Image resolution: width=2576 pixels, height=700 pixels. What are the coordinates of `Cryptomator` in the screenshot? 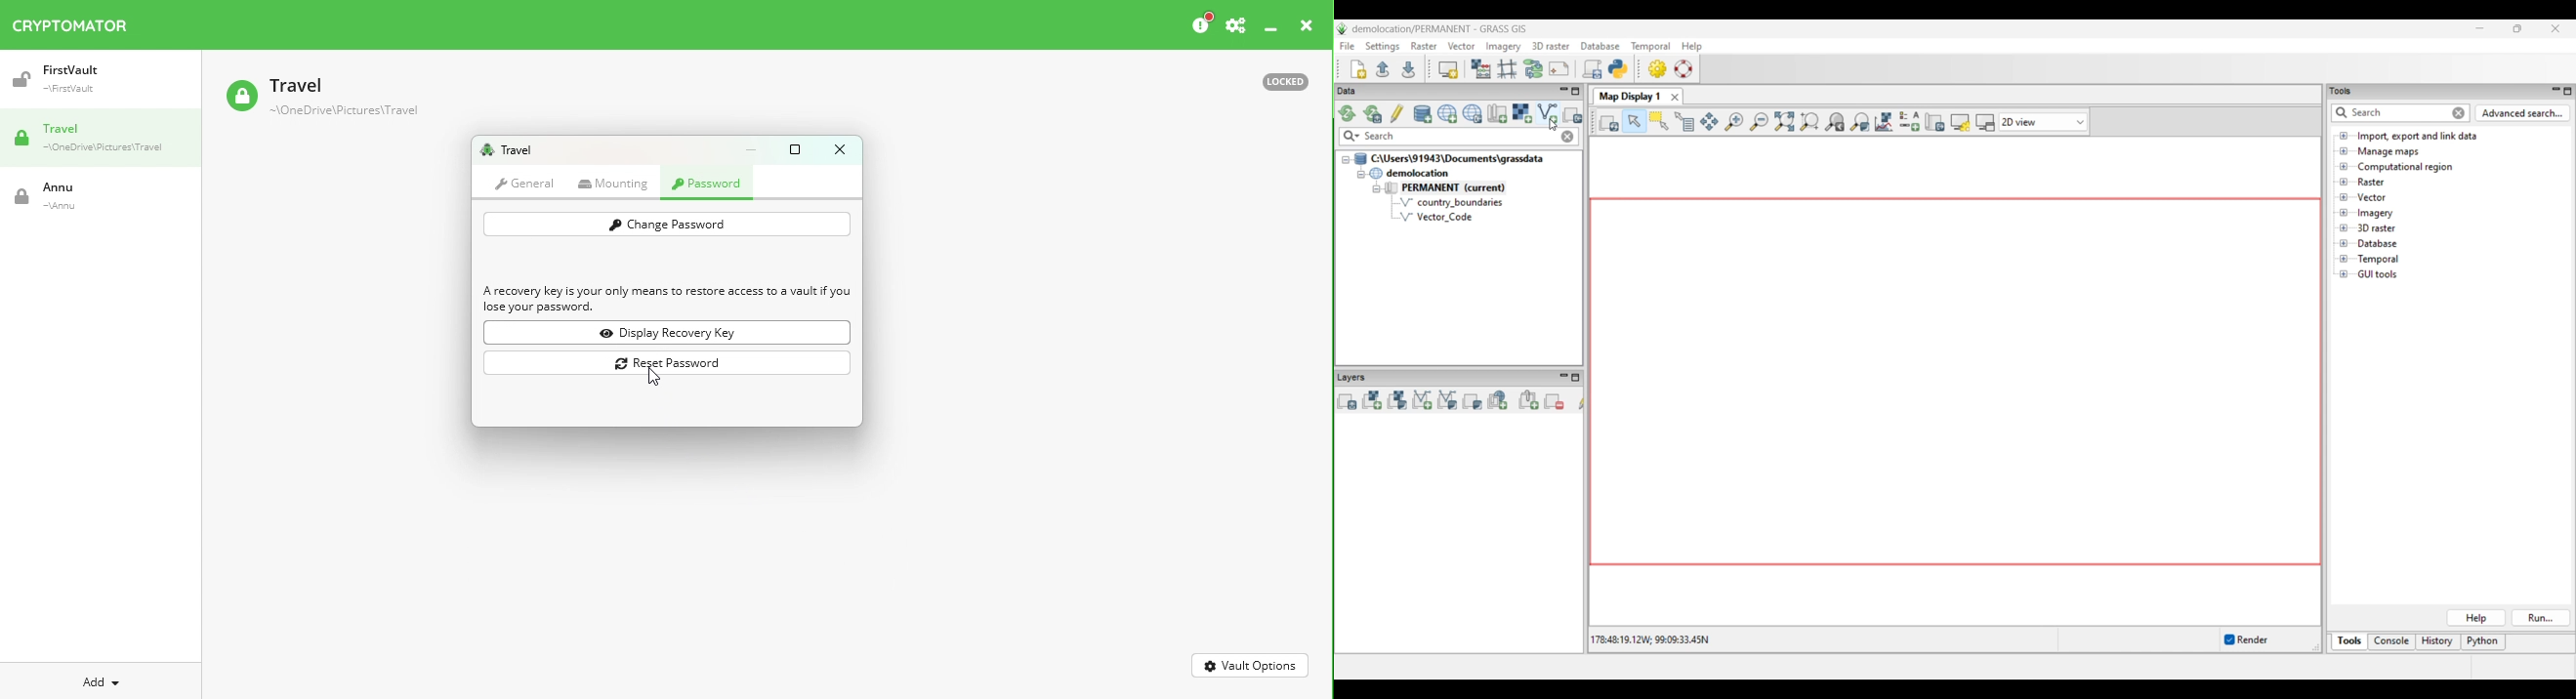 It's located at (70, 21).